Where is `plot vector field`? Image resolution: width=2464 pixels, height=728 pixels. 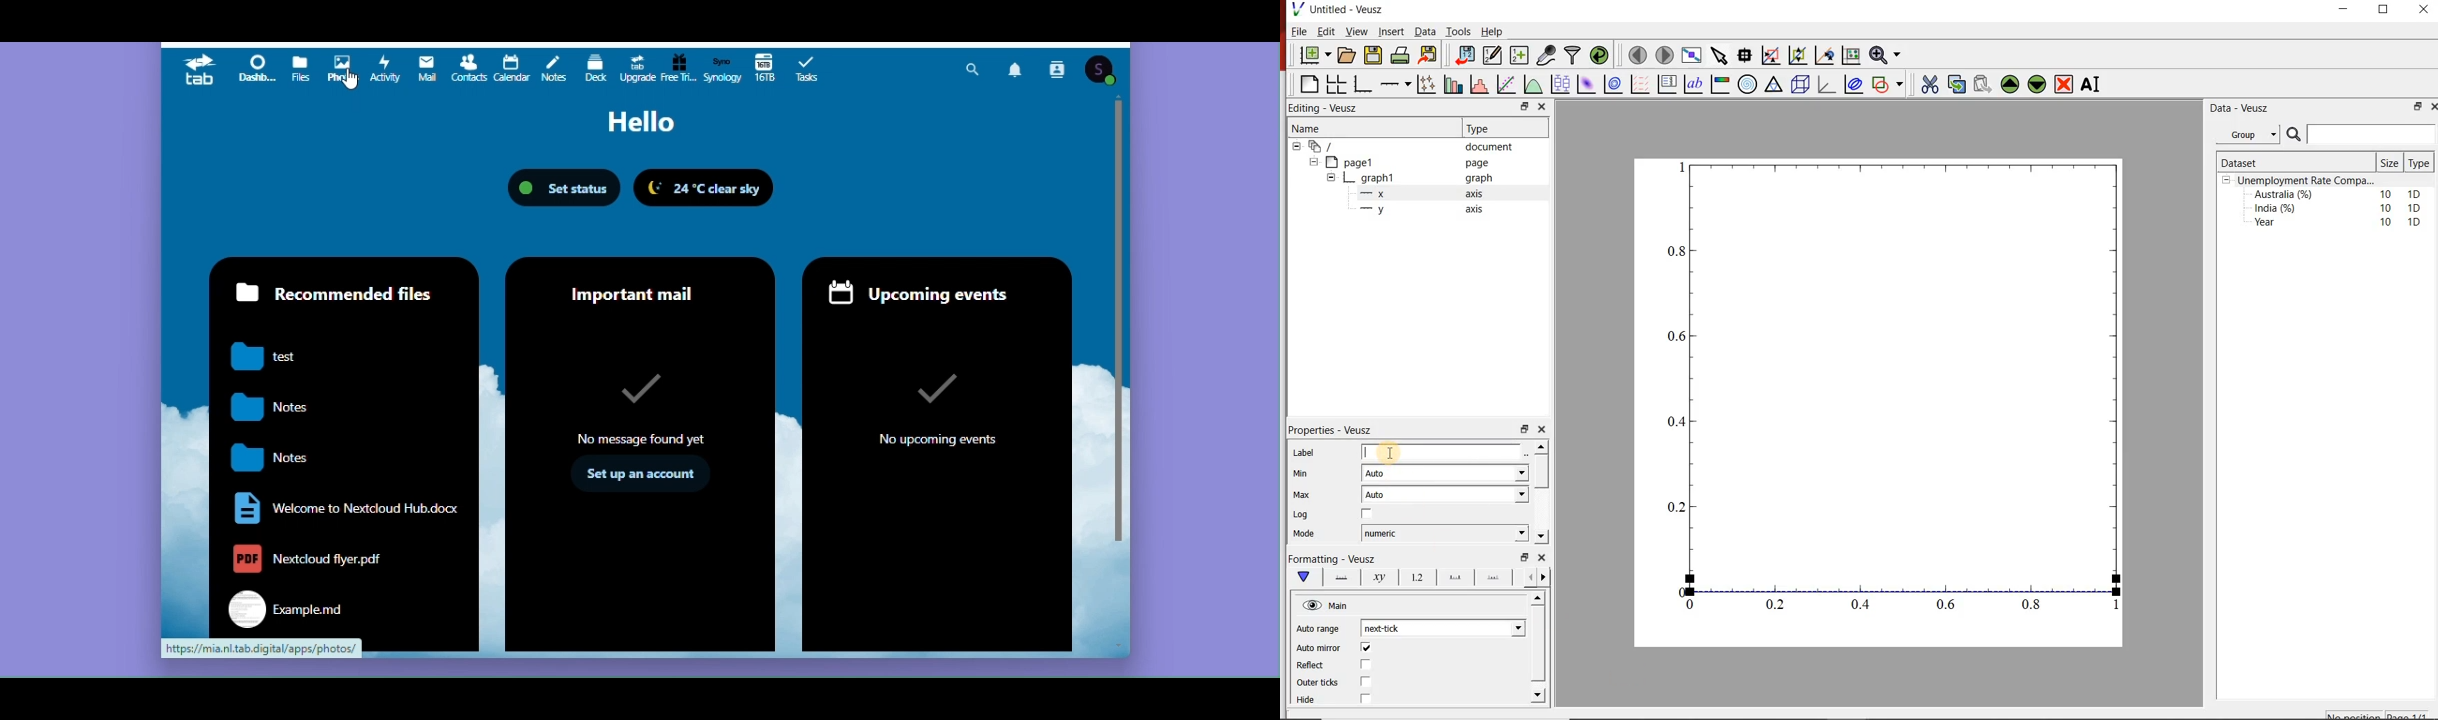
plot vector field is located at coordinates (1639, 84).